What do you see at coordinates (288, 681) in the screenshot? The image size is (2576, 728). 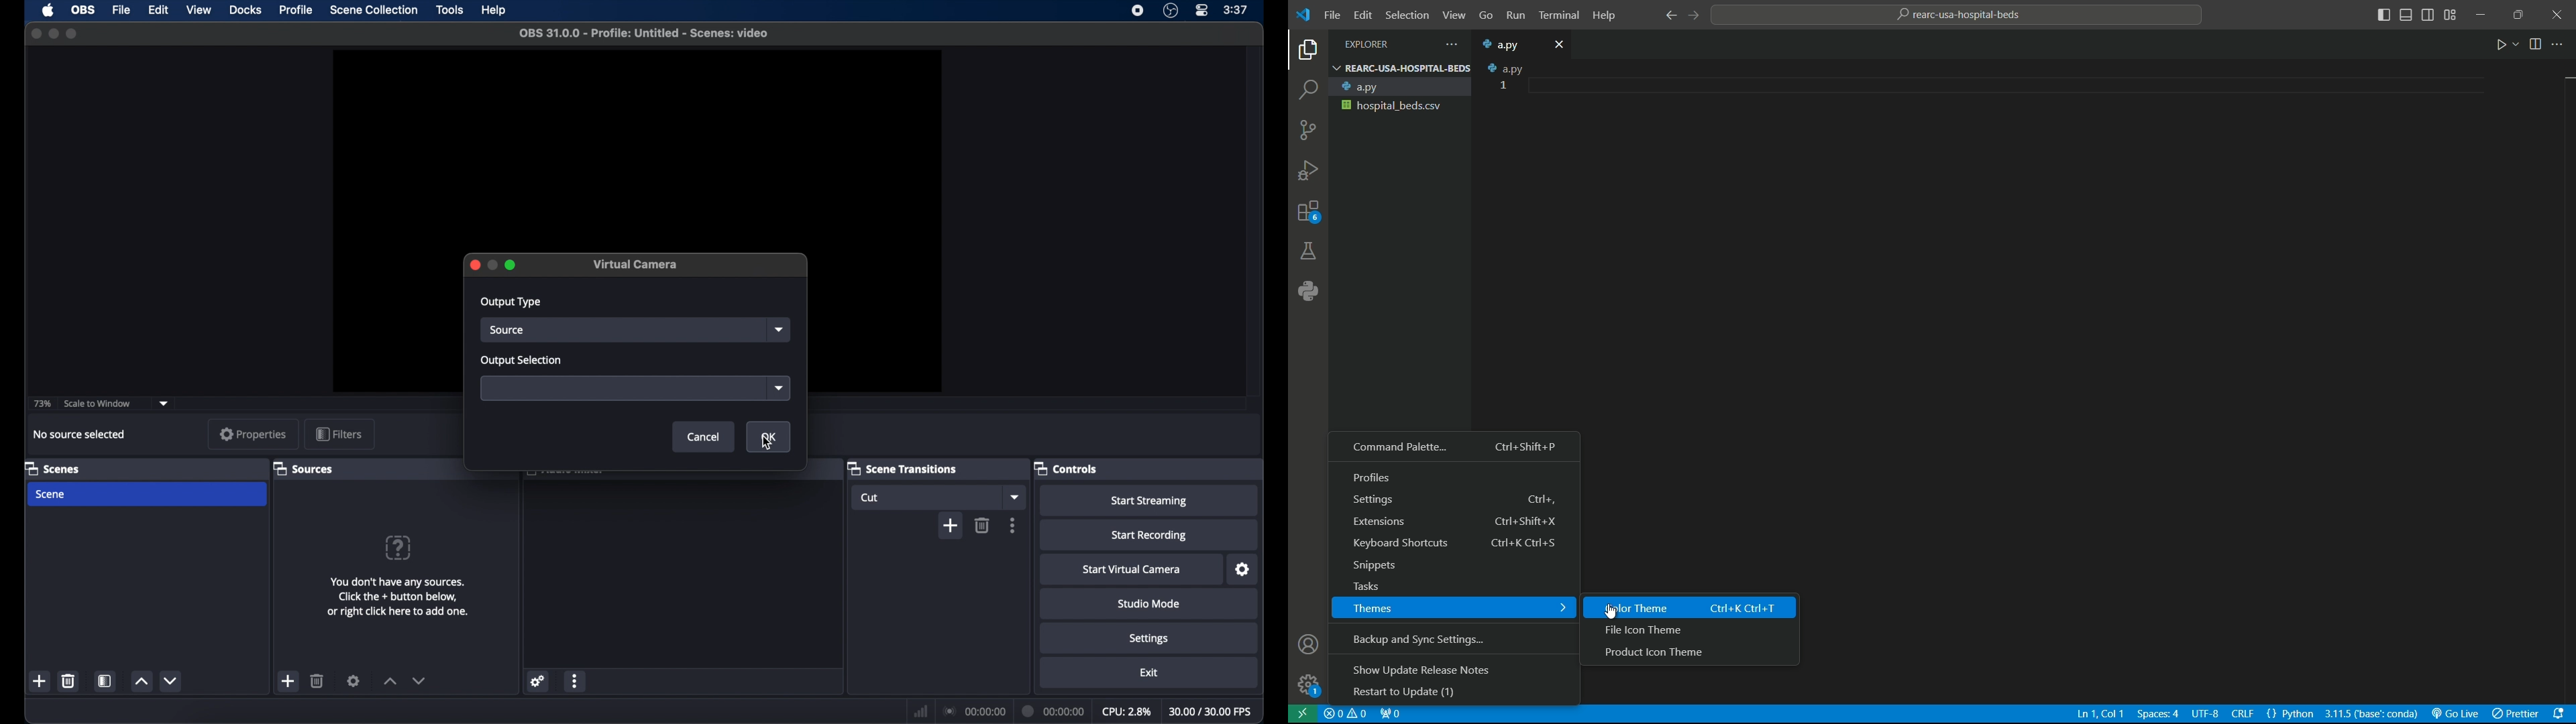 I see `add` at bounding box center [288, 681].